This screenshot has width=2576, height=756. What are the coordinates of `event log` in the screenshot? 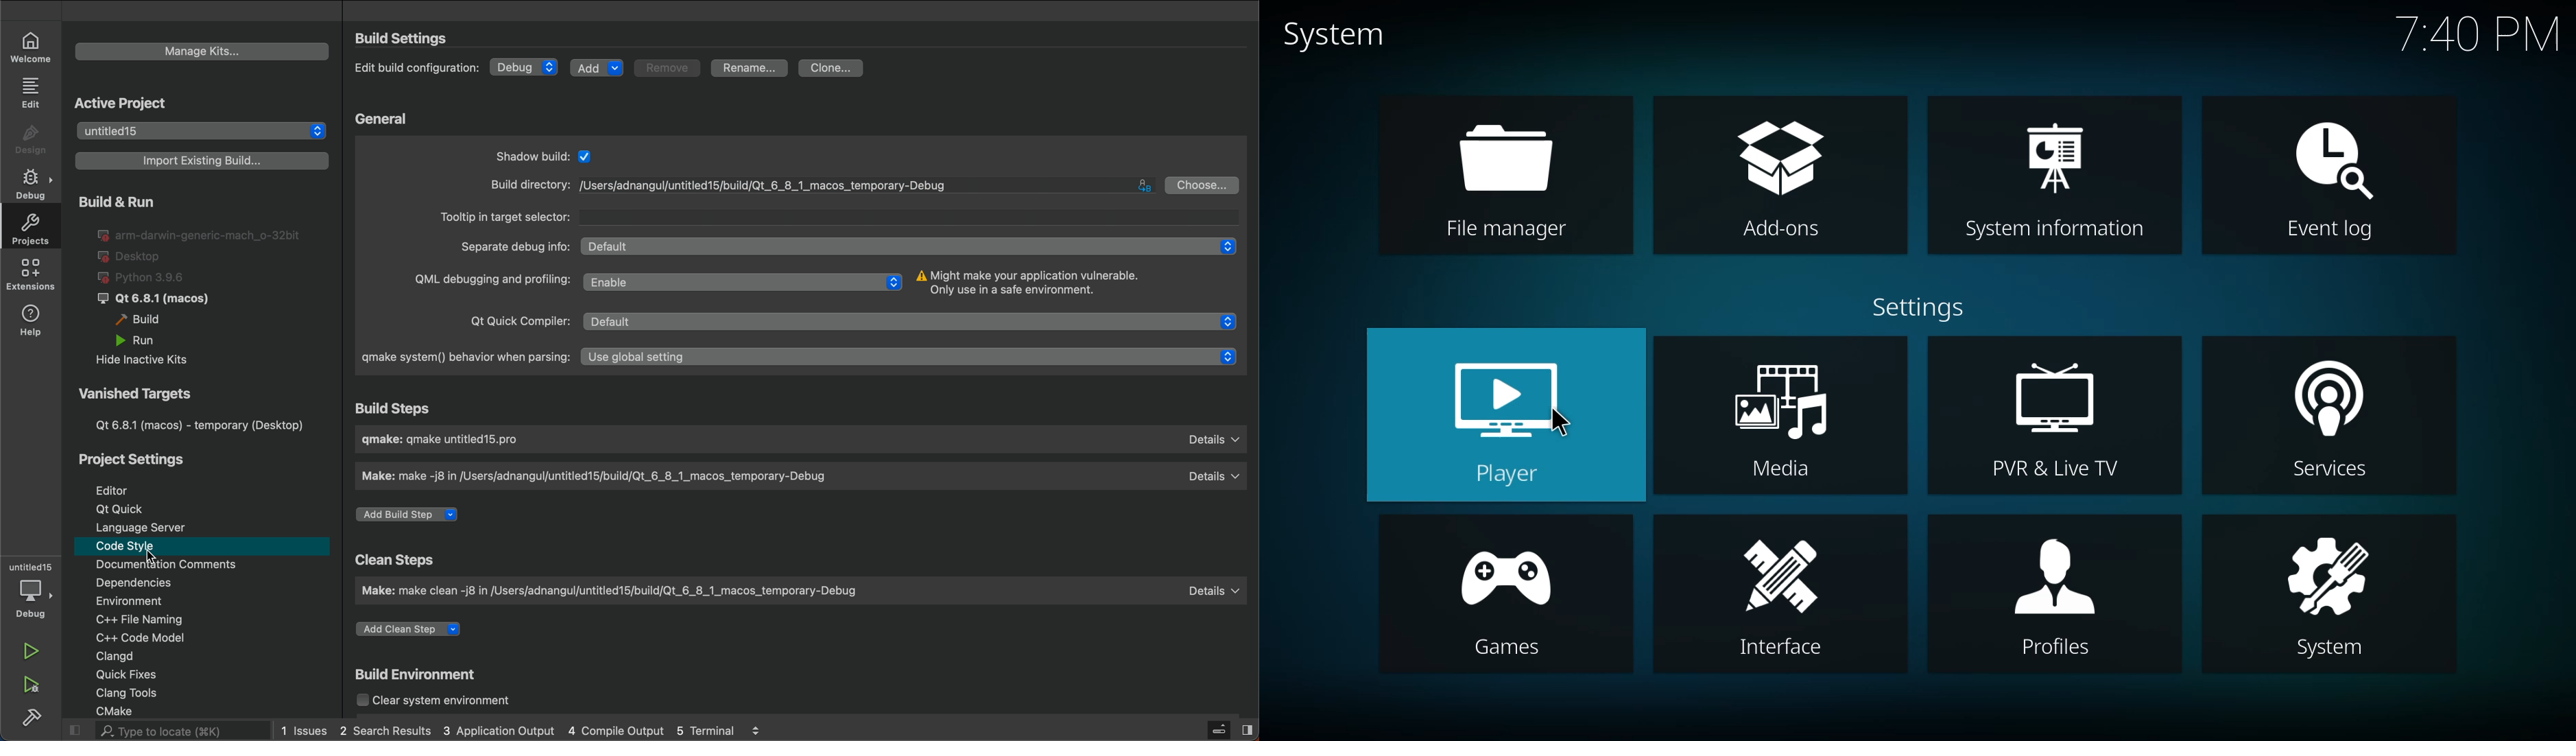 It's located at (2317, 175).